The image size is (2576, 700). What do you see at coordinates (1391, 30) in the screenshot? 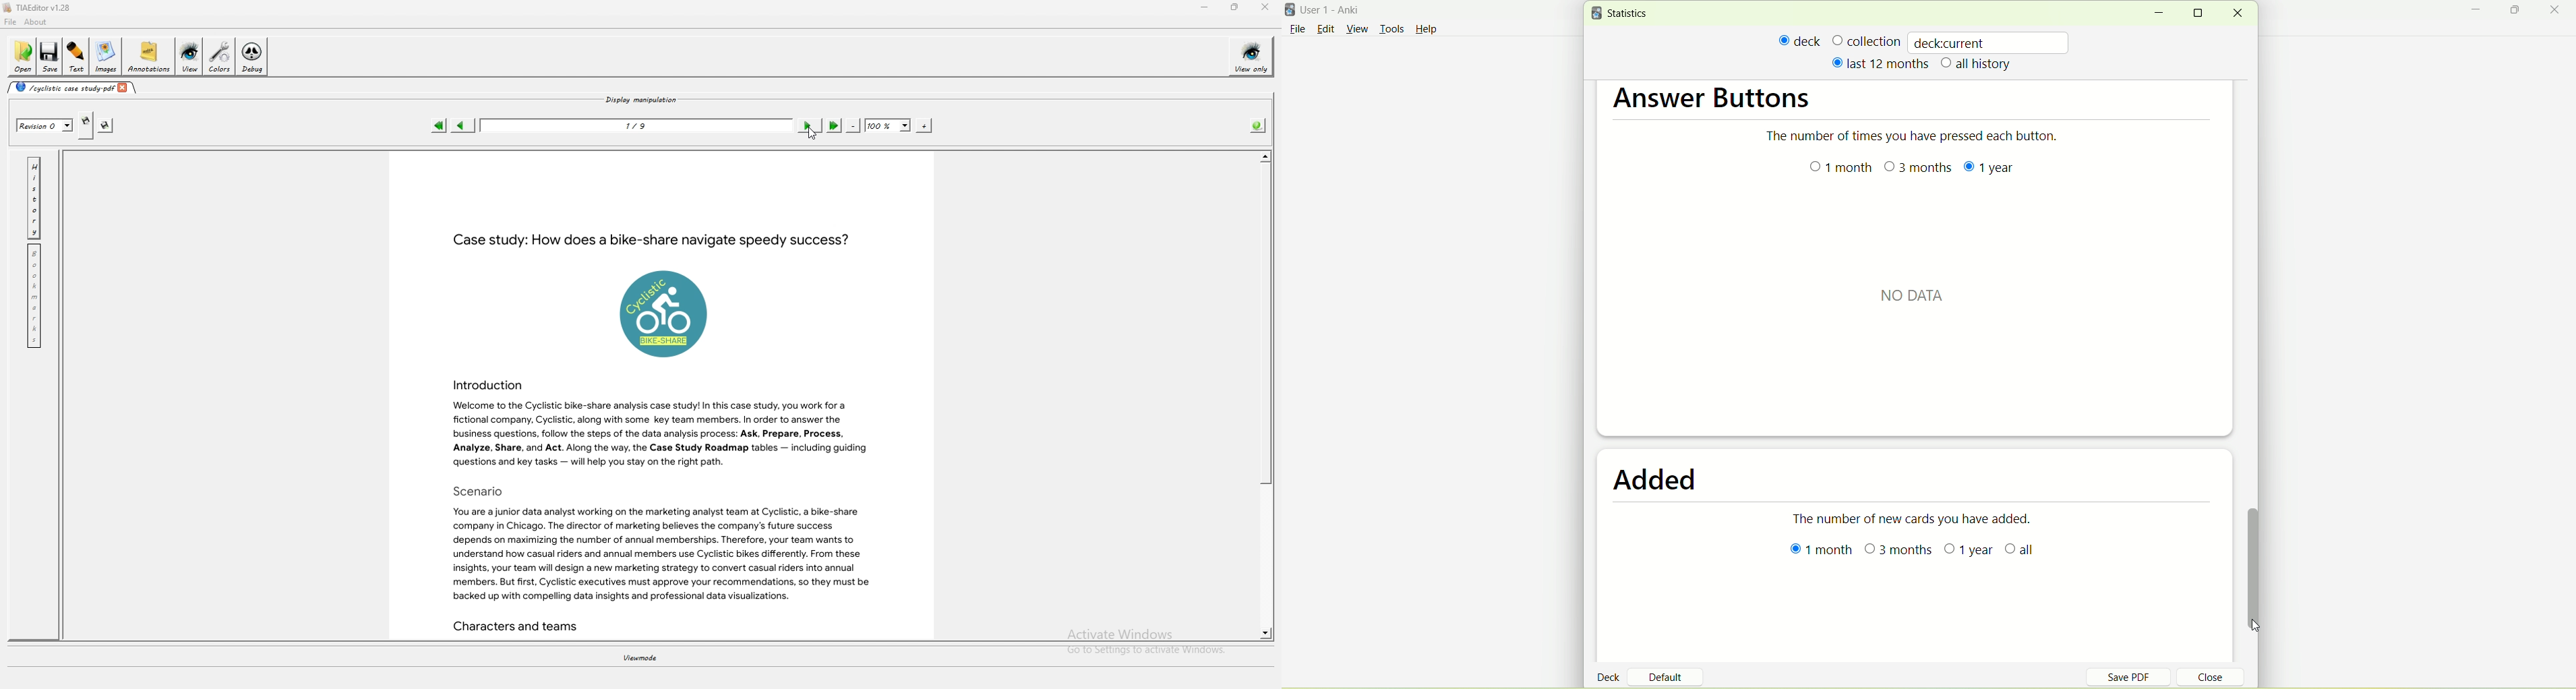
I see `tools` at bounding box center [1391, 30].